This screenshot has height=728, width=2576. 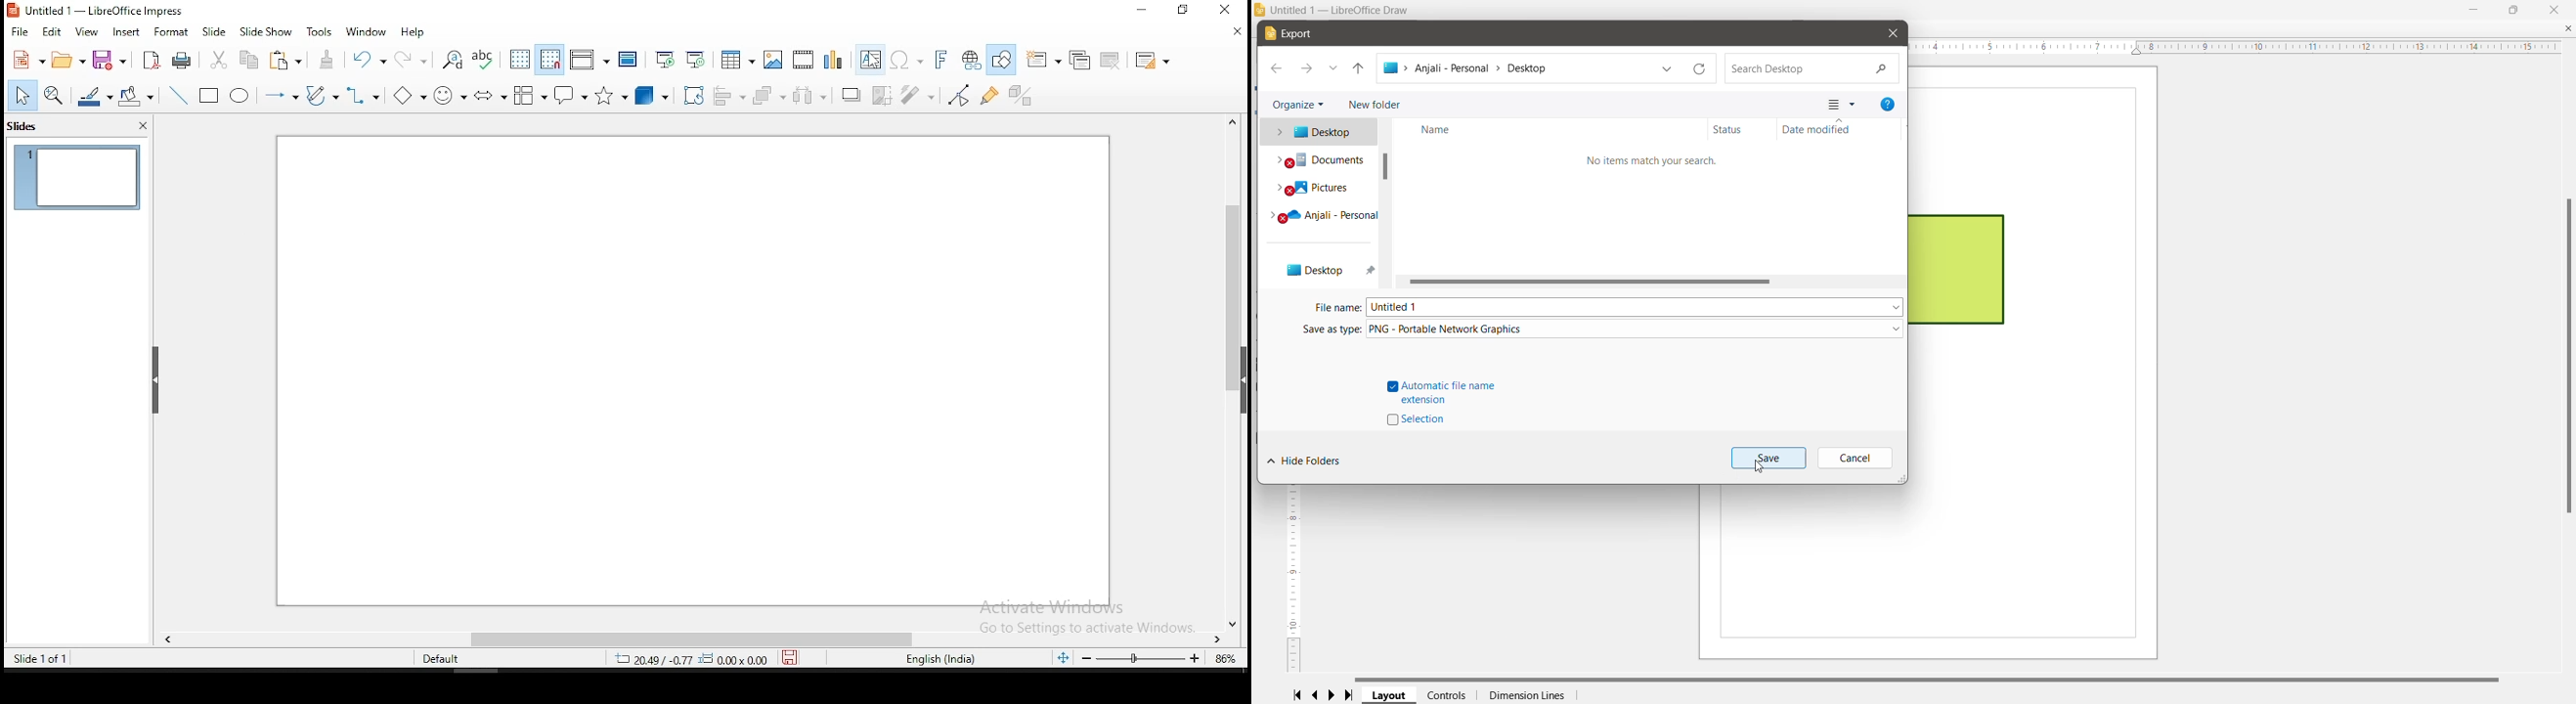 I want to click on rectangle tool, so click(x=209, y=96).